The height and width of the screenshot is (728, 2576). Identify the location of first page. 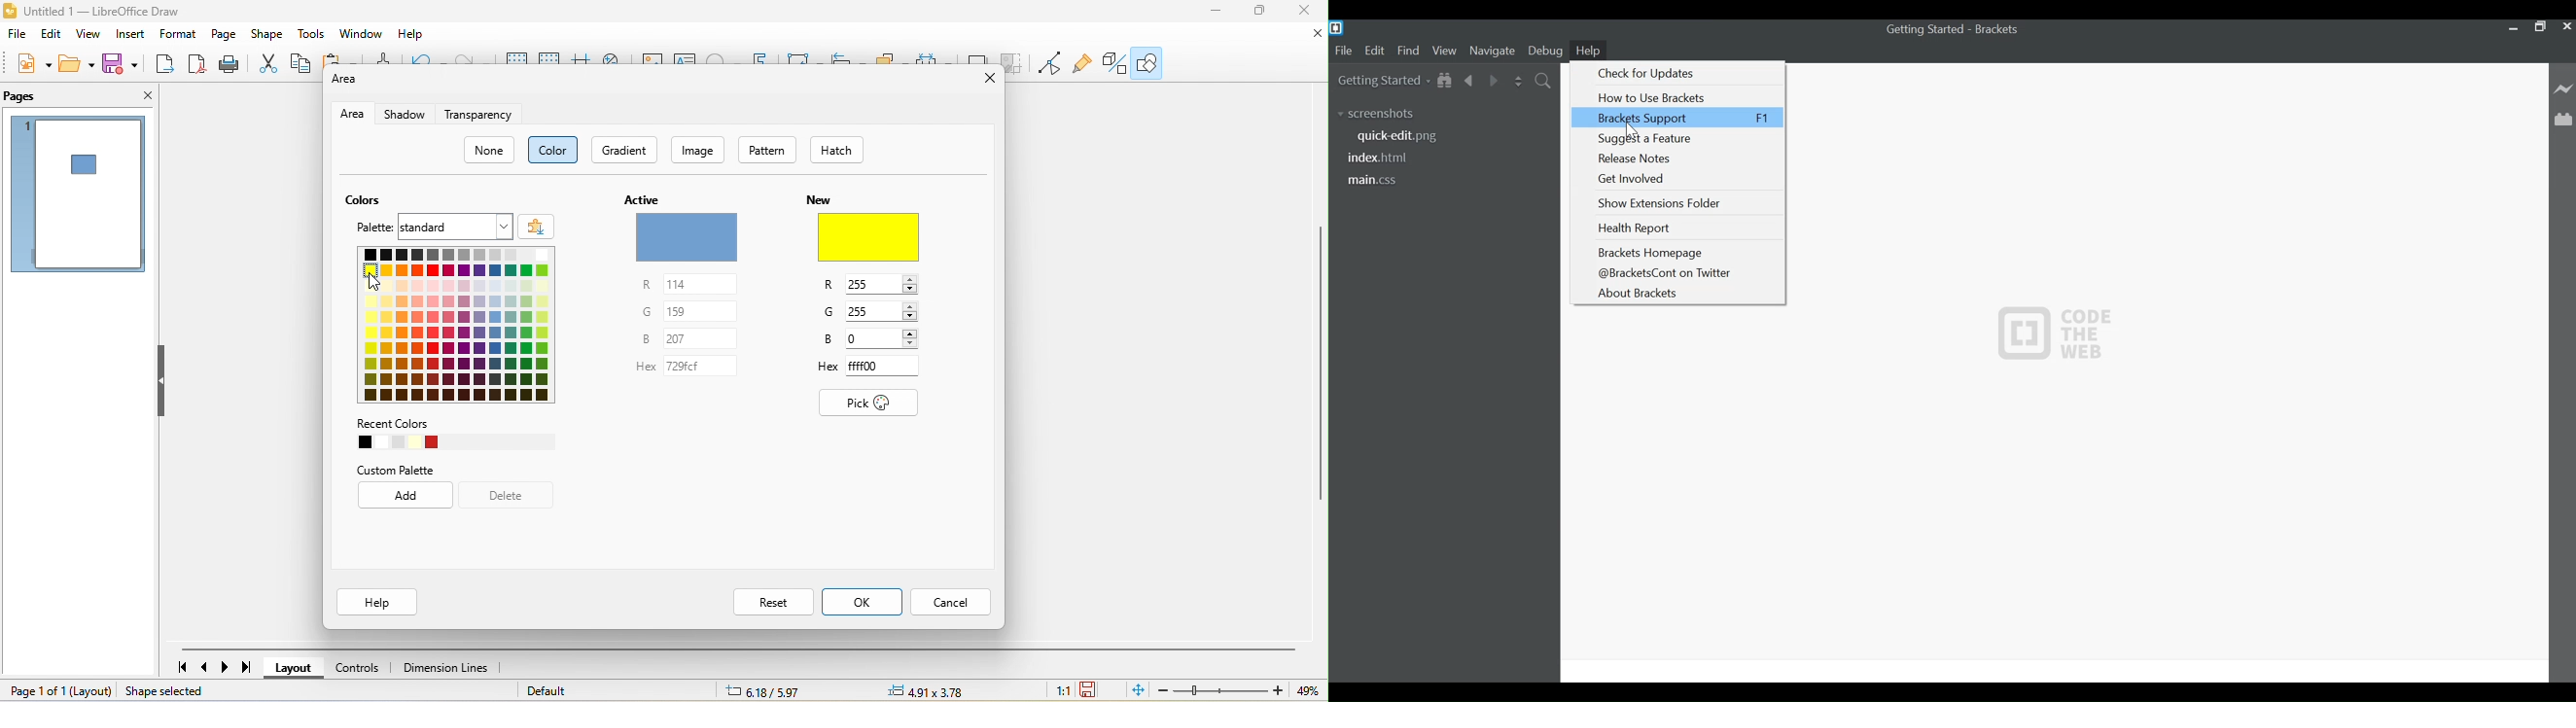
(176, 668).